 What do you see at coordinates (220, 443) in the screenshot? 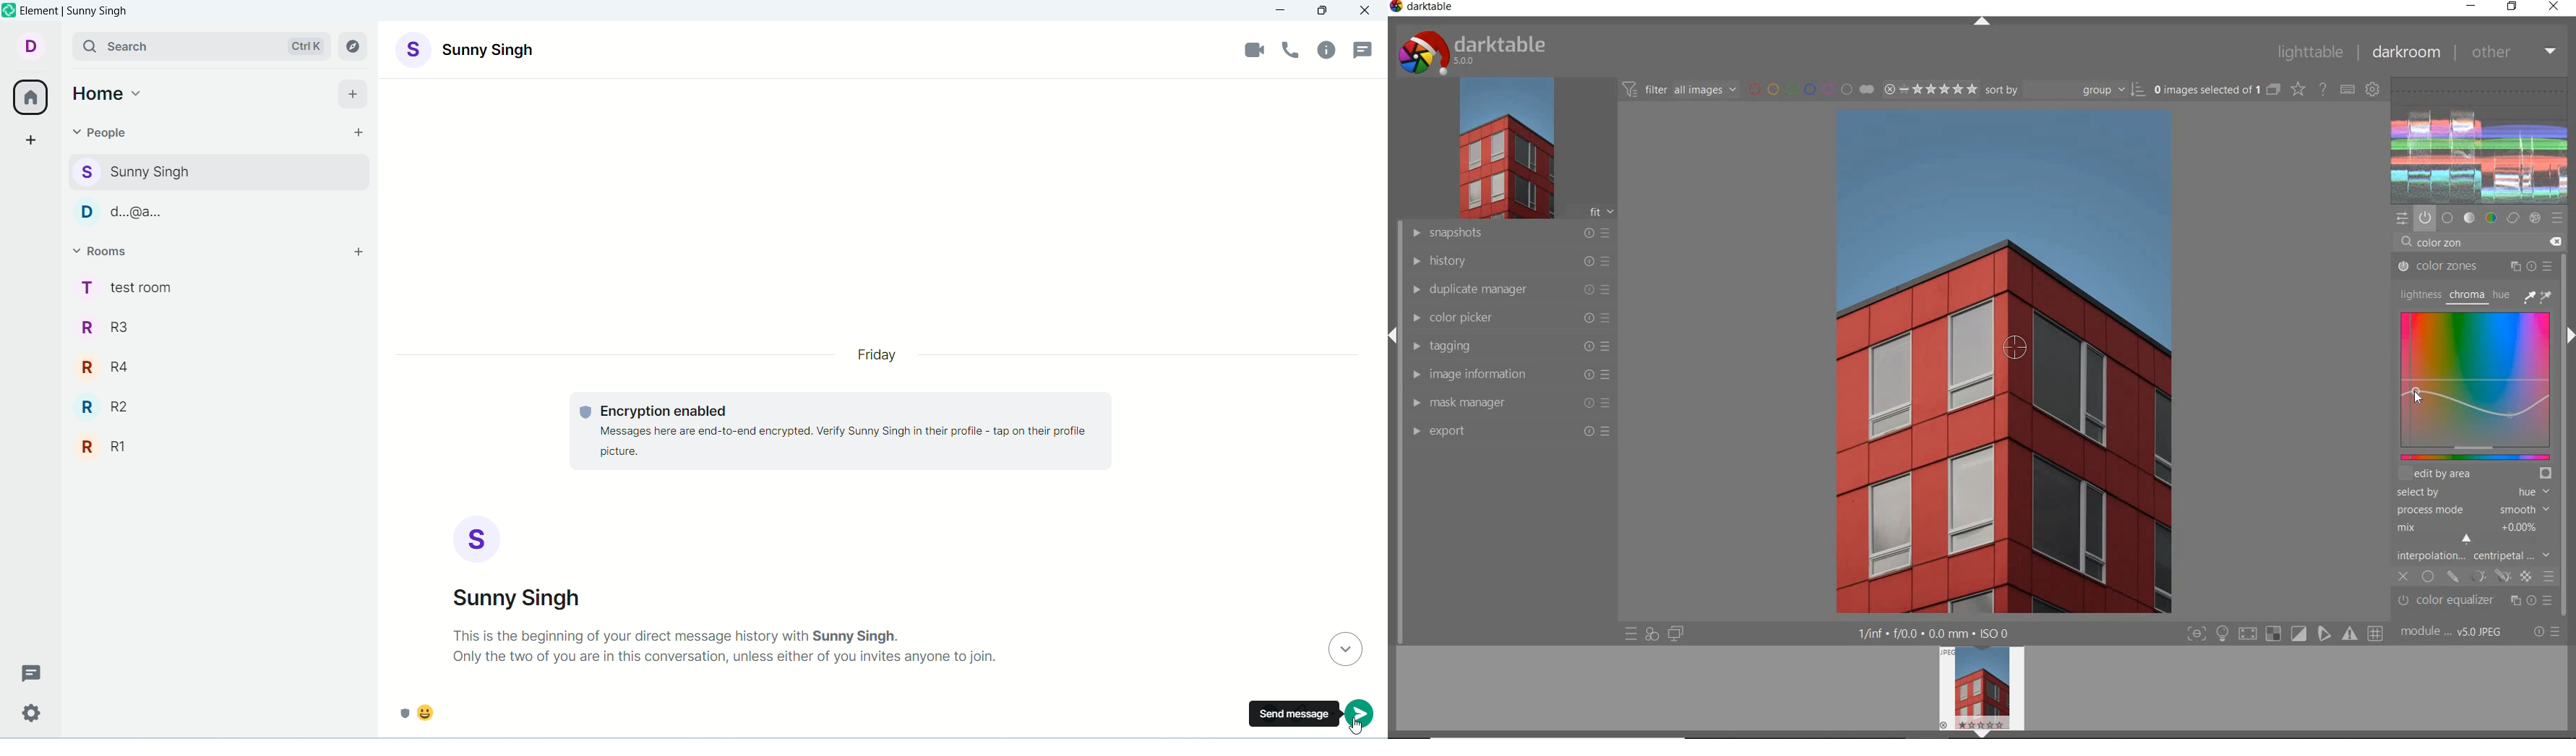
I see `R1` at bounding box center [220, 443].